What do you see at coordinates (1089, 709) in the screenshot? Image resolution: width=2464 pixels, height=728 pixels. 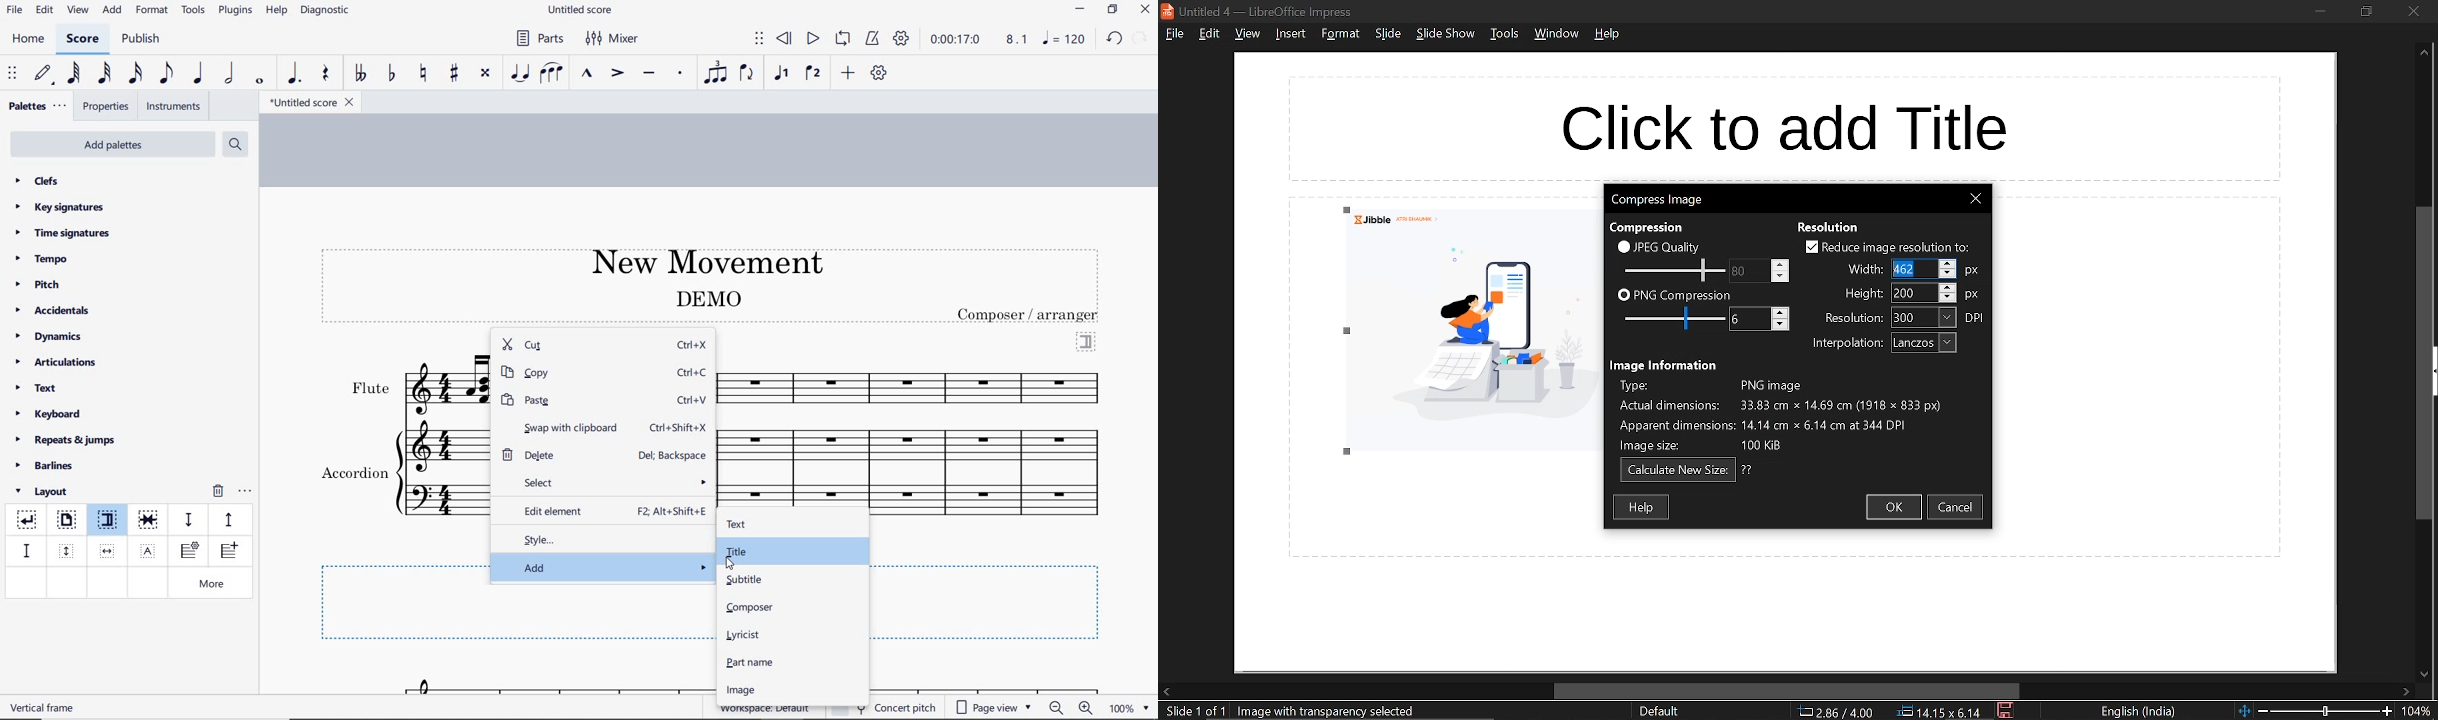 I see `zoom in` at bounding box center [1089, 709].